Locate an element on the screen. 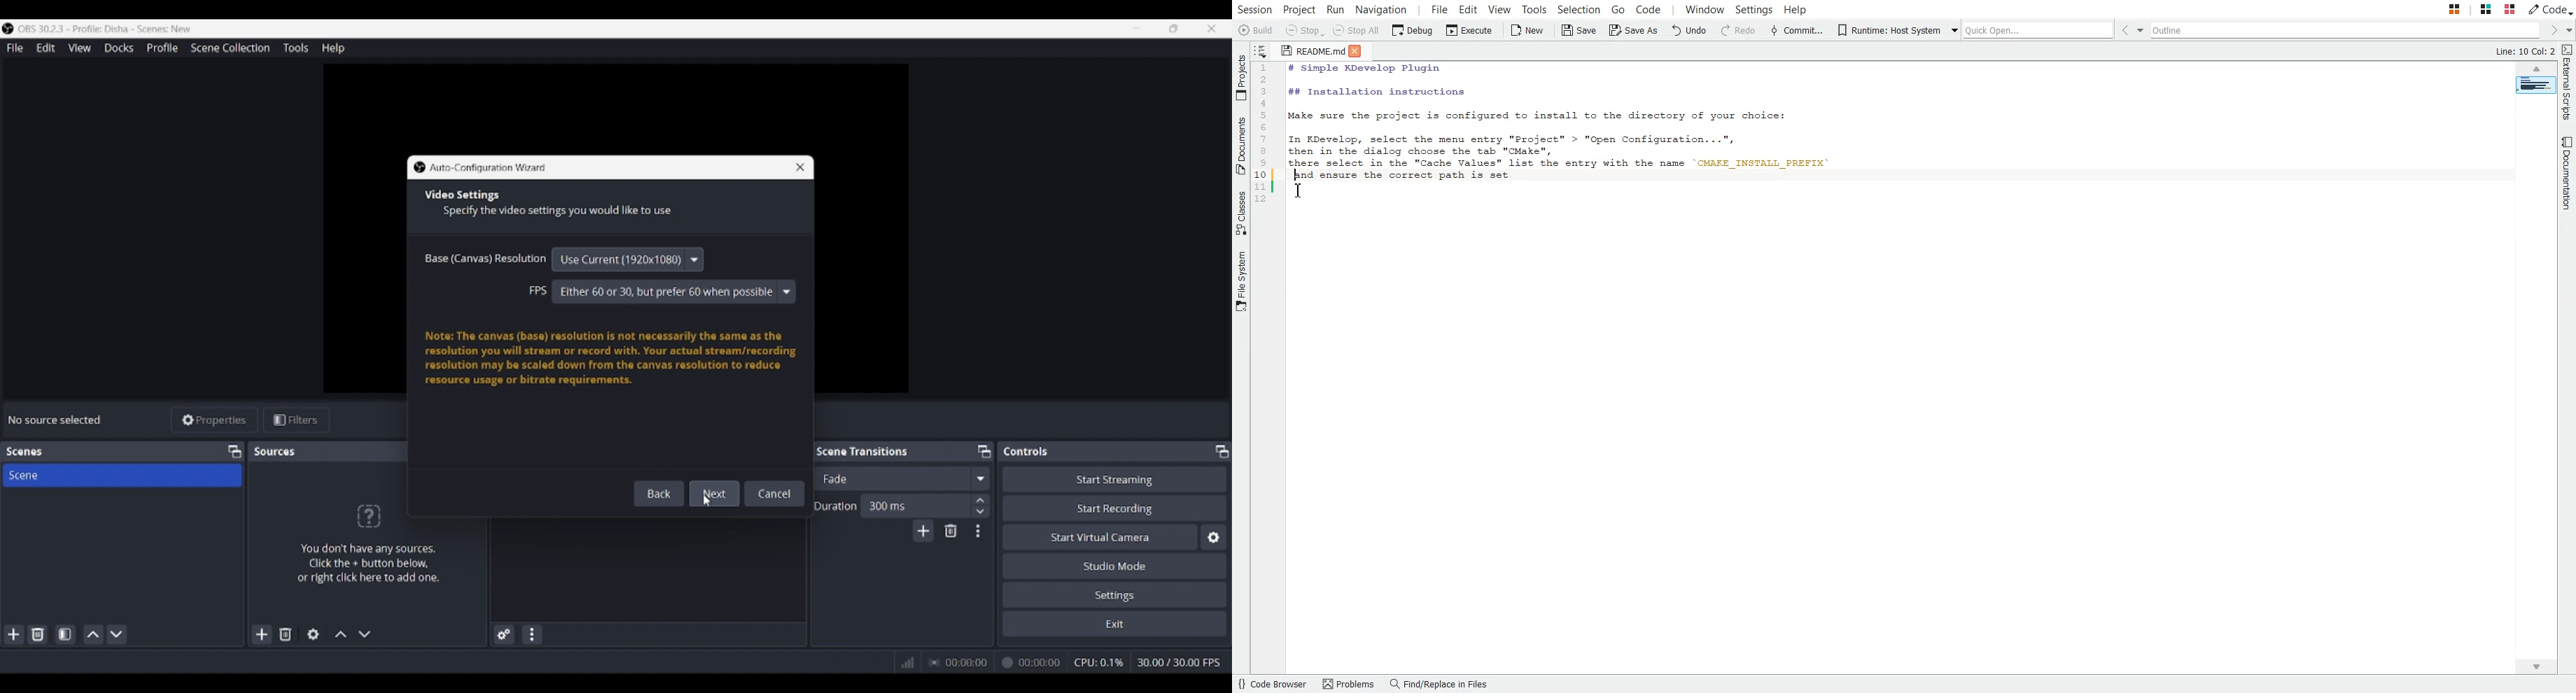 The height and width of the screenshot is (700, 2576). Current fade is located at coordinates (891, 478).